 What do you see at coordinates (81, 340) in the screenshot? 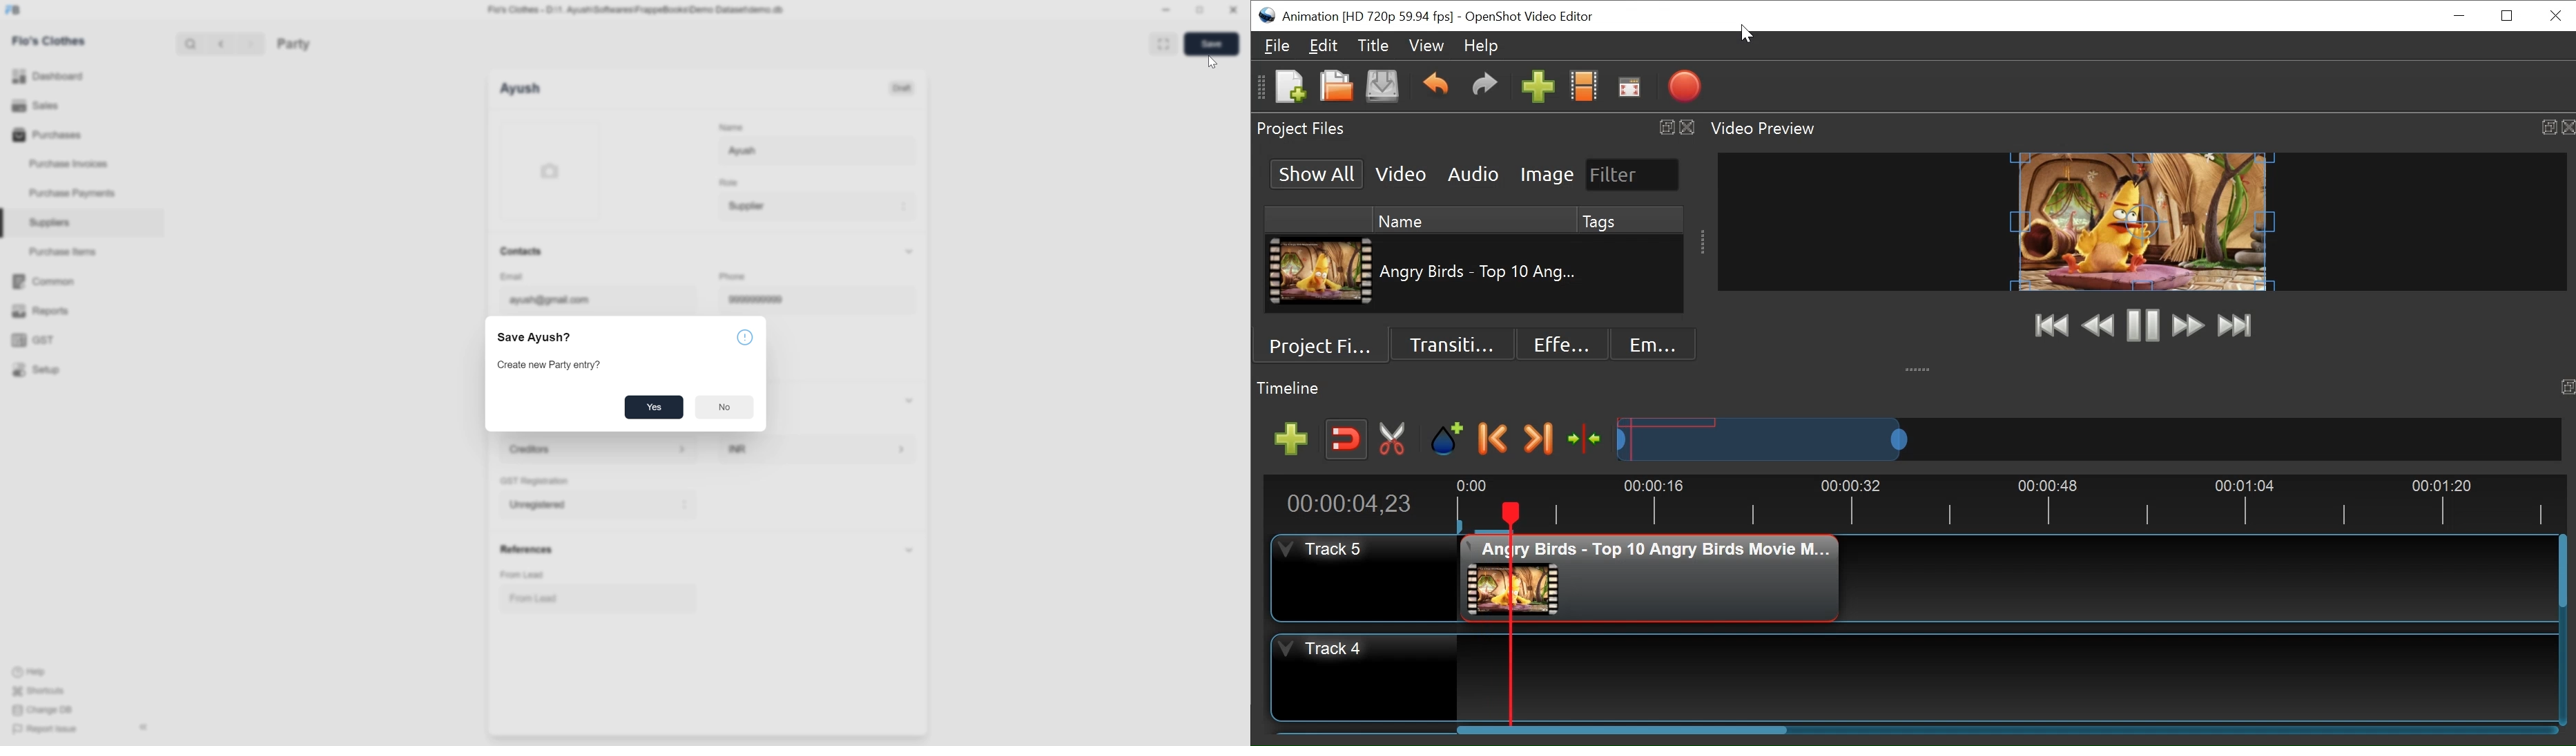
I see `GST` at bounding box center [81, 340].